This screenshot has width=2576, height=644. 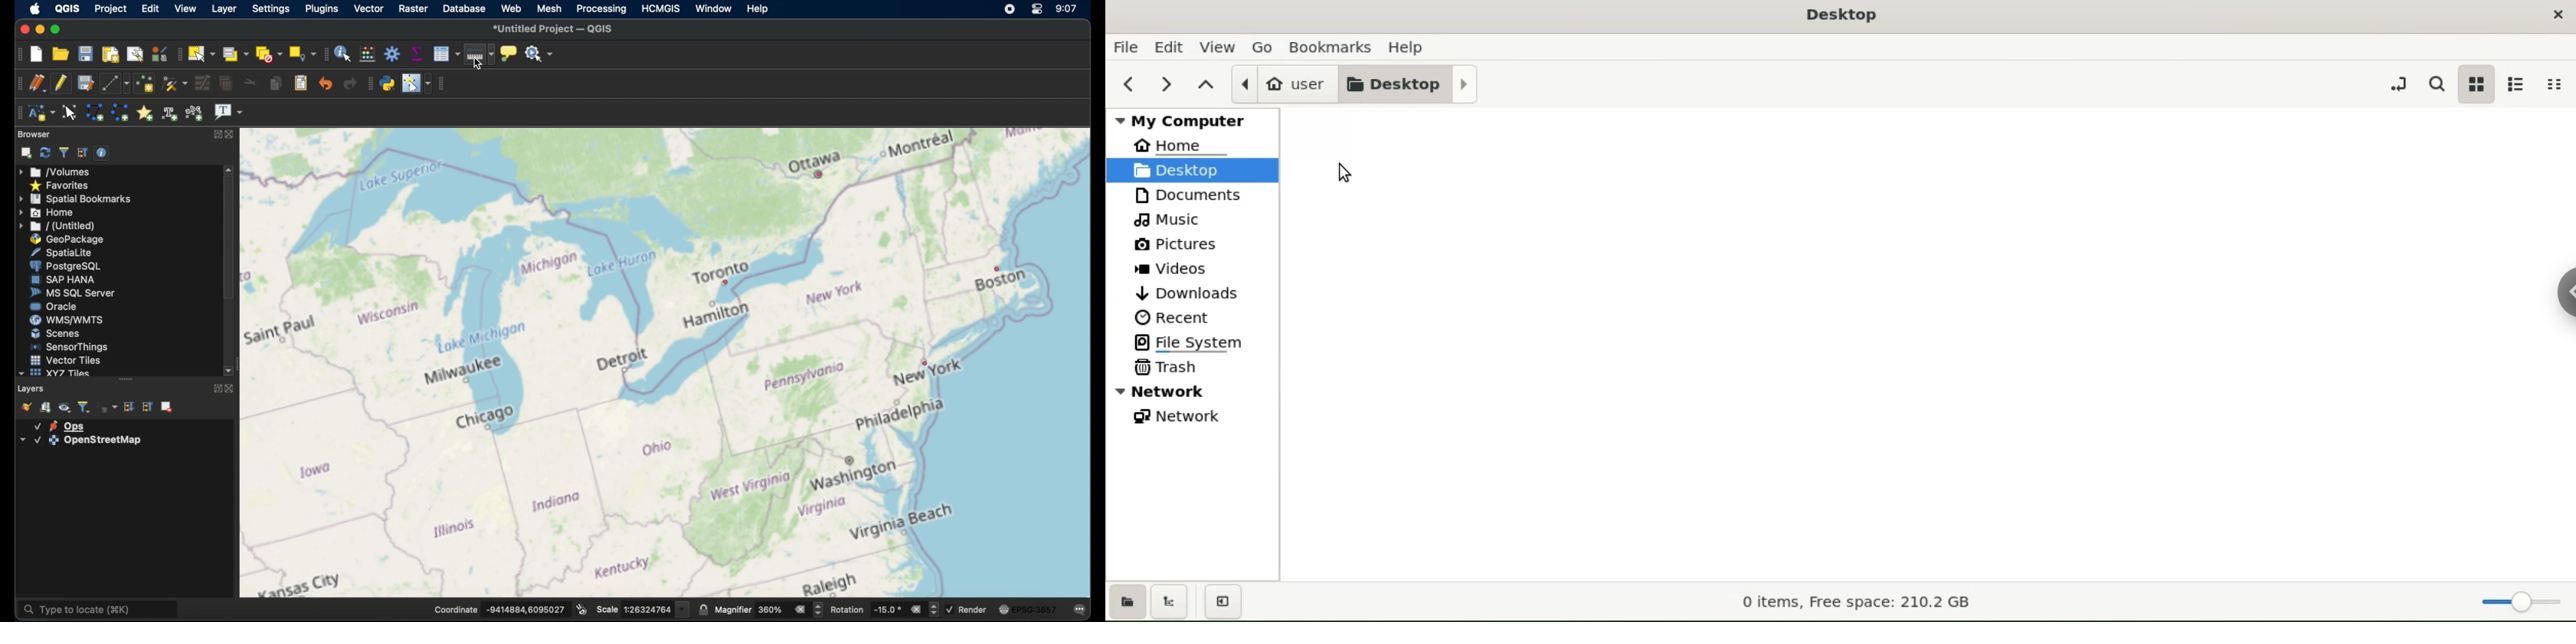 I want to click on volumes menu, so click(x=57, y=171).